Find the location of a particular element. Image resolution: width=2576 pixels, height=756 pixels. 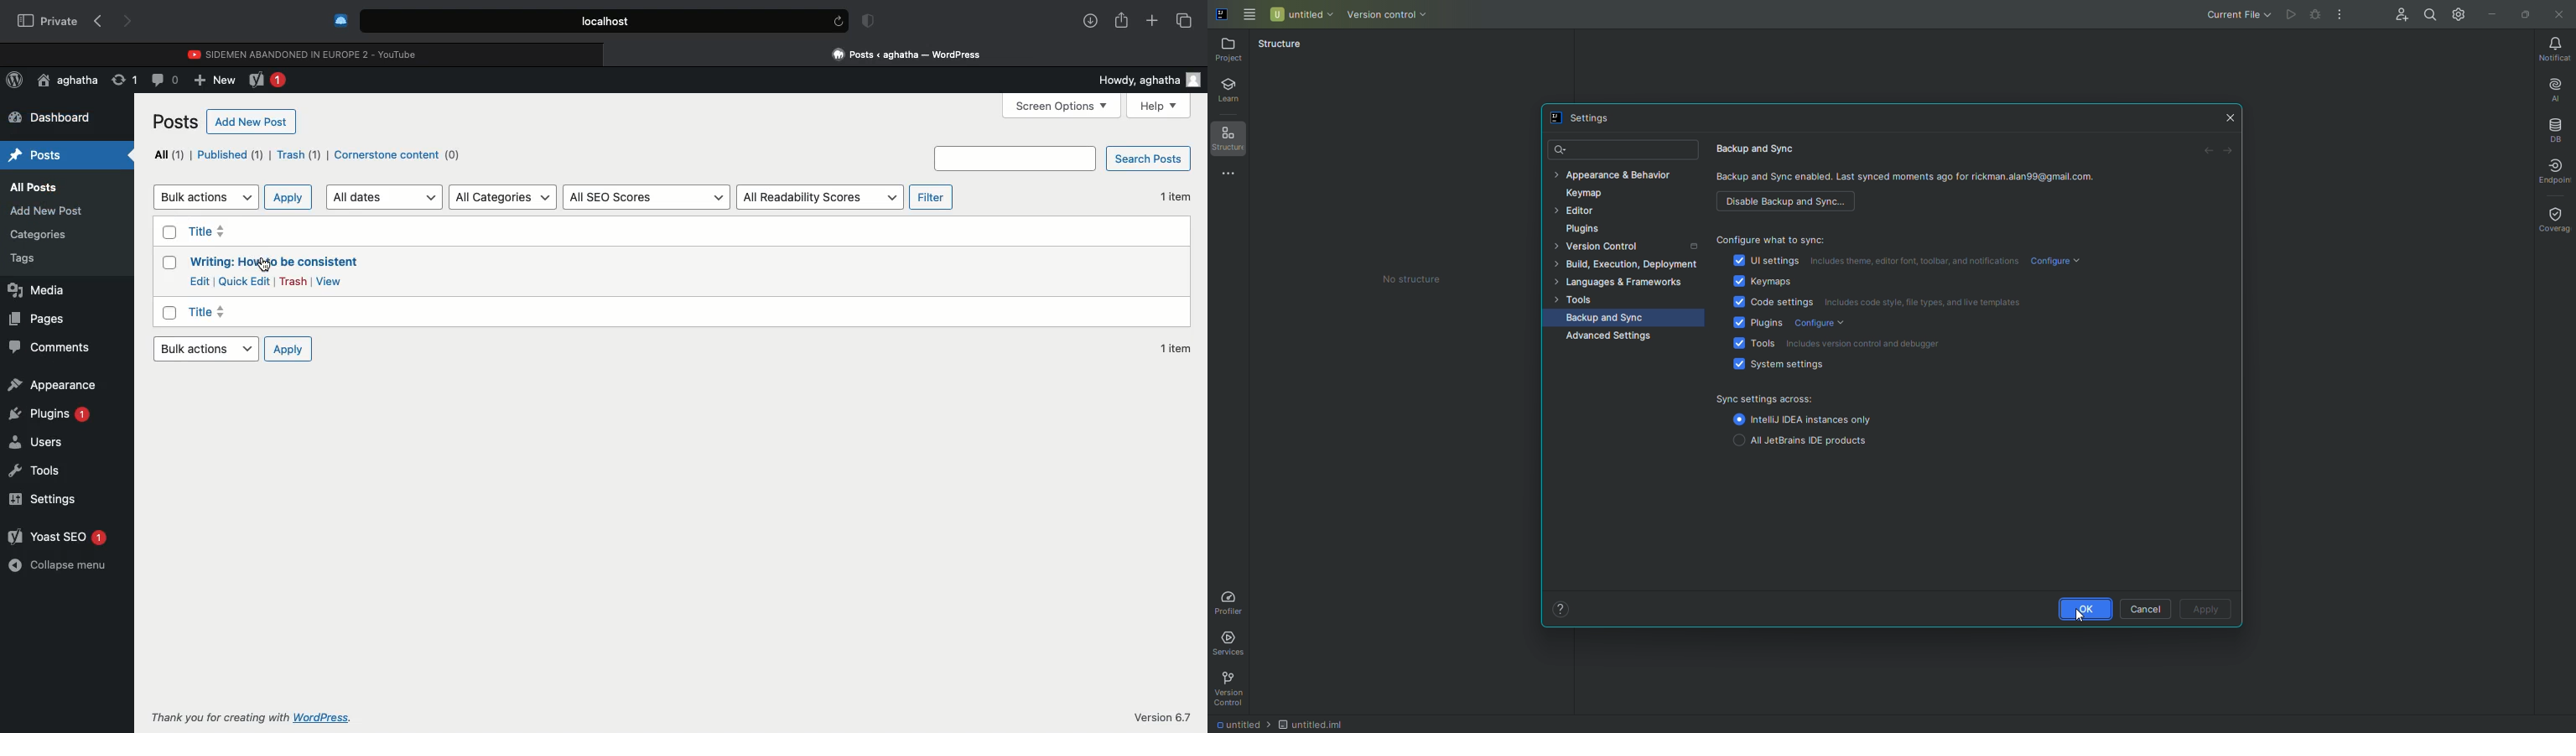

Keymaps is located at coordinates (1754, 284).